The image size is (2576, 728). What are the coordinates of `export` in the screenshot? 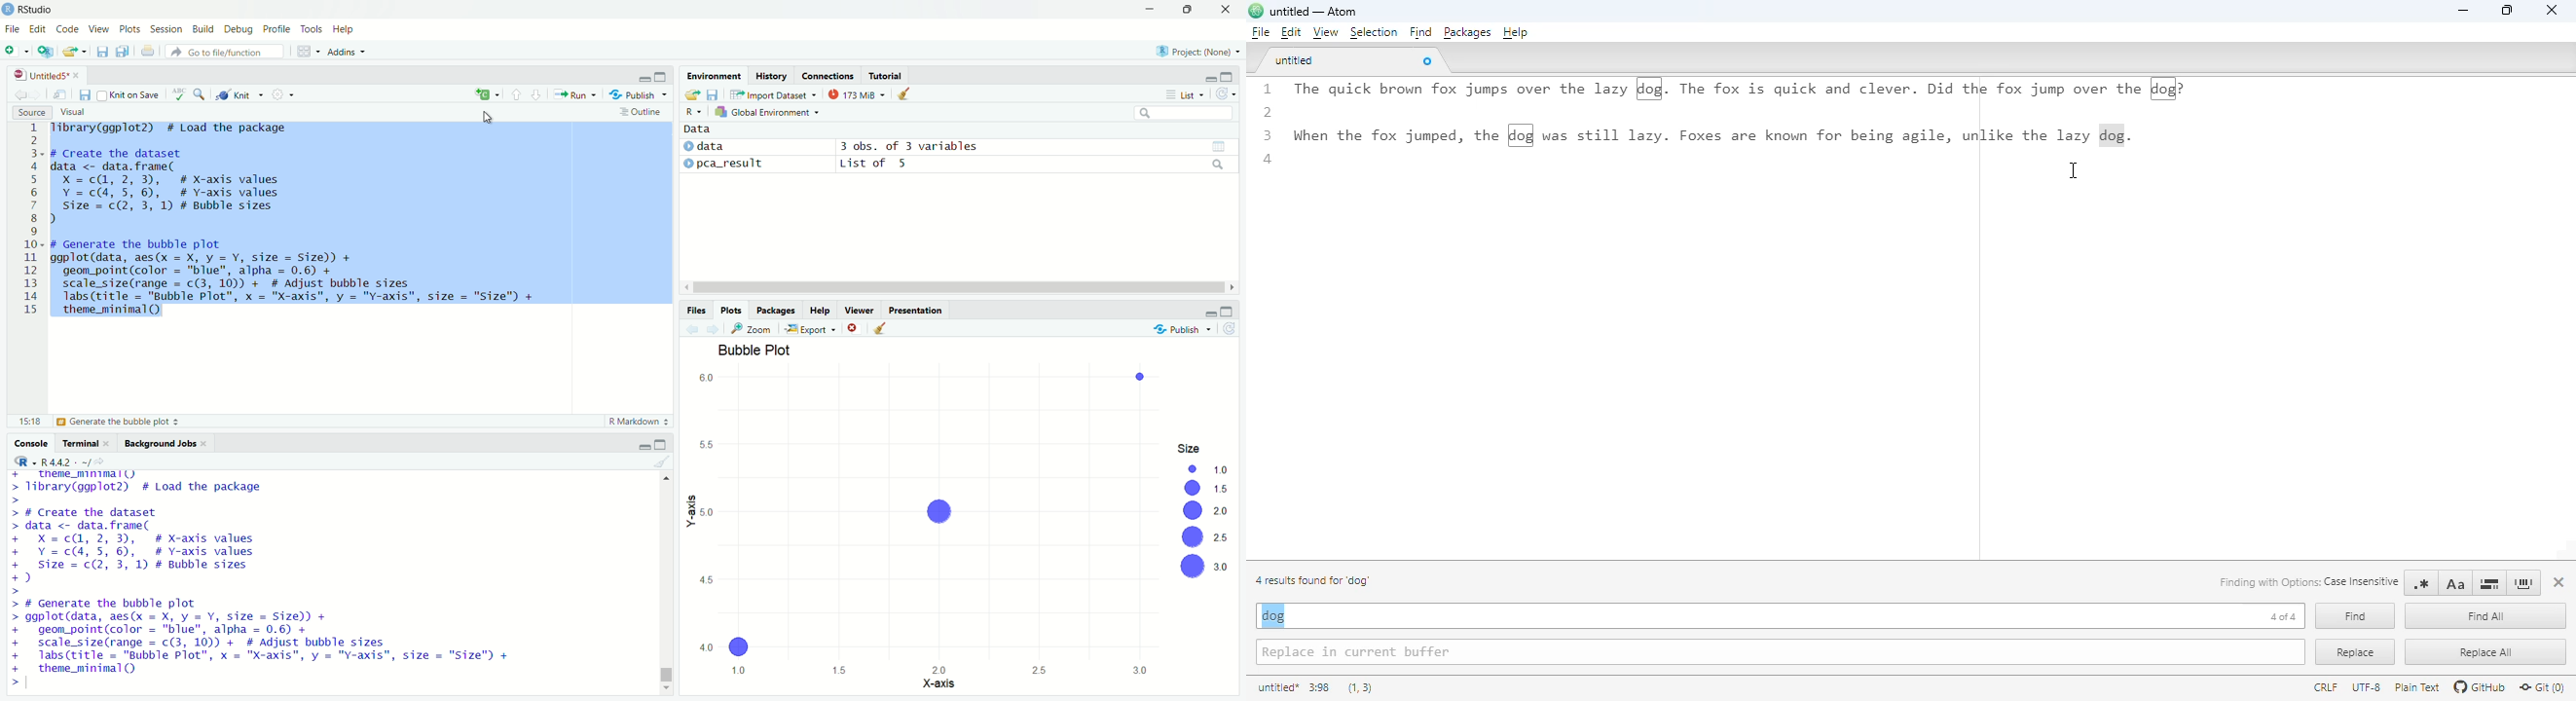 It's located at (811, 330).